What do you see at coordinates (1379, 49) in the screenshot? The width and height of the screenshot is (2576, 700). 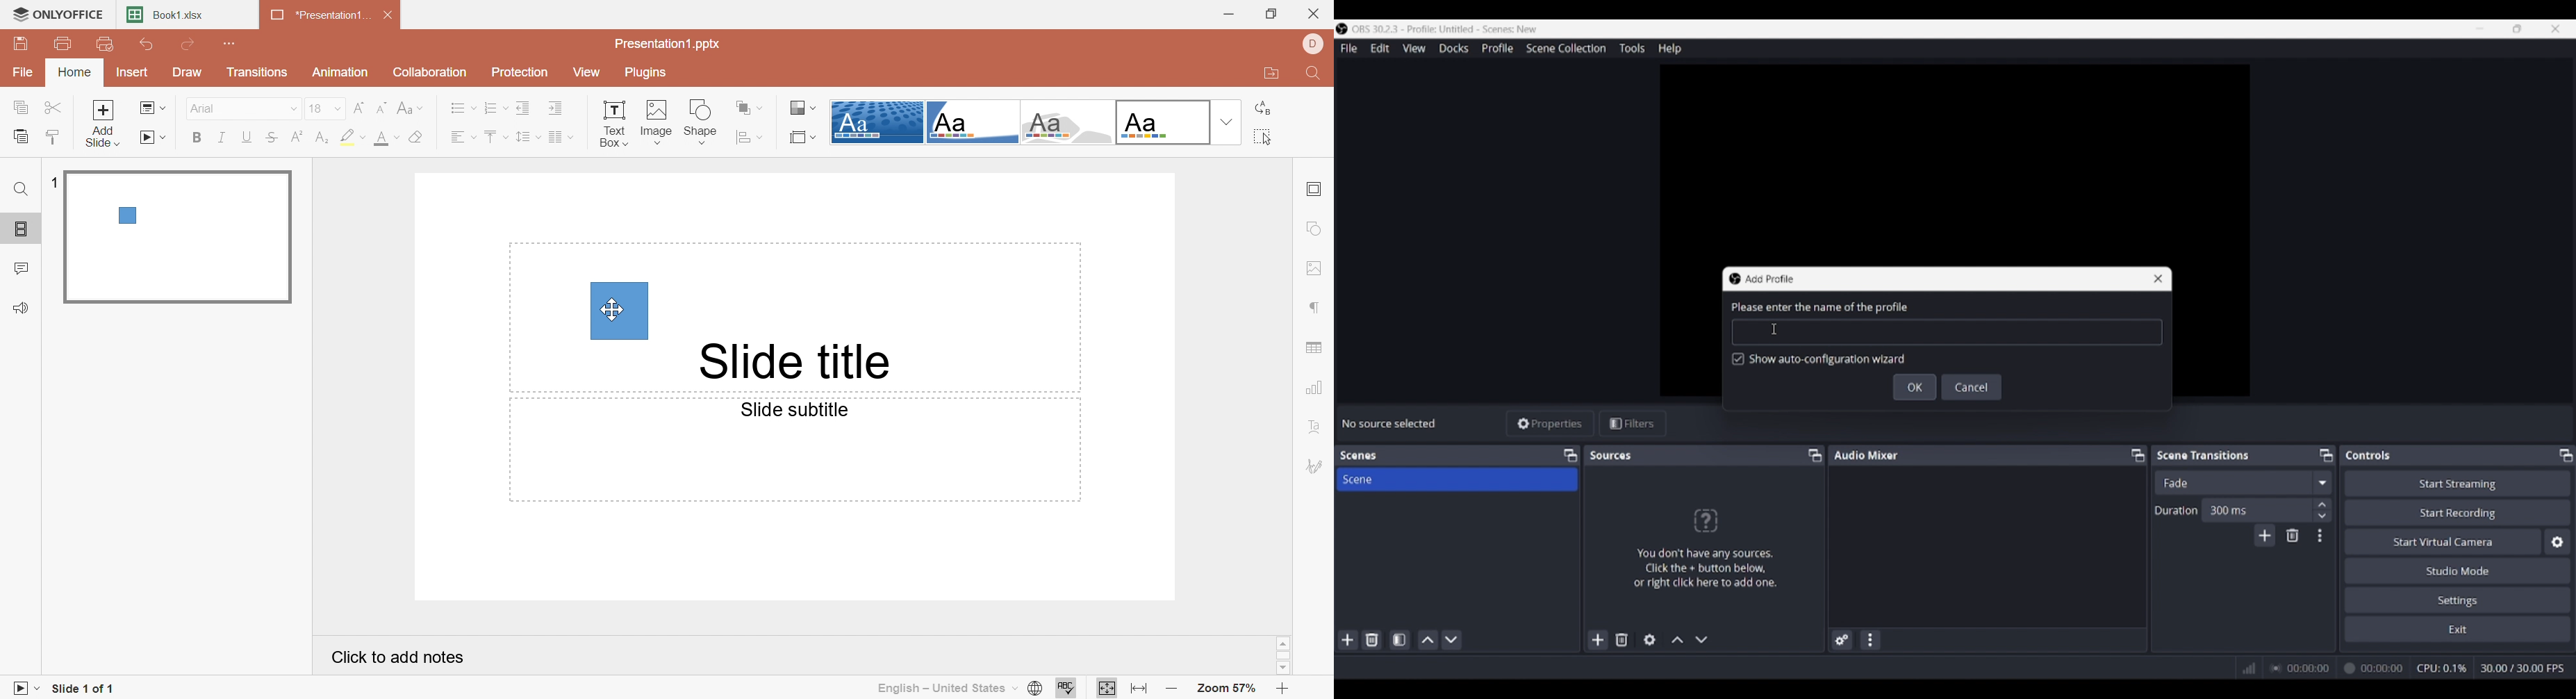 I see `Edit menu` at bounding box center [1379, 49].